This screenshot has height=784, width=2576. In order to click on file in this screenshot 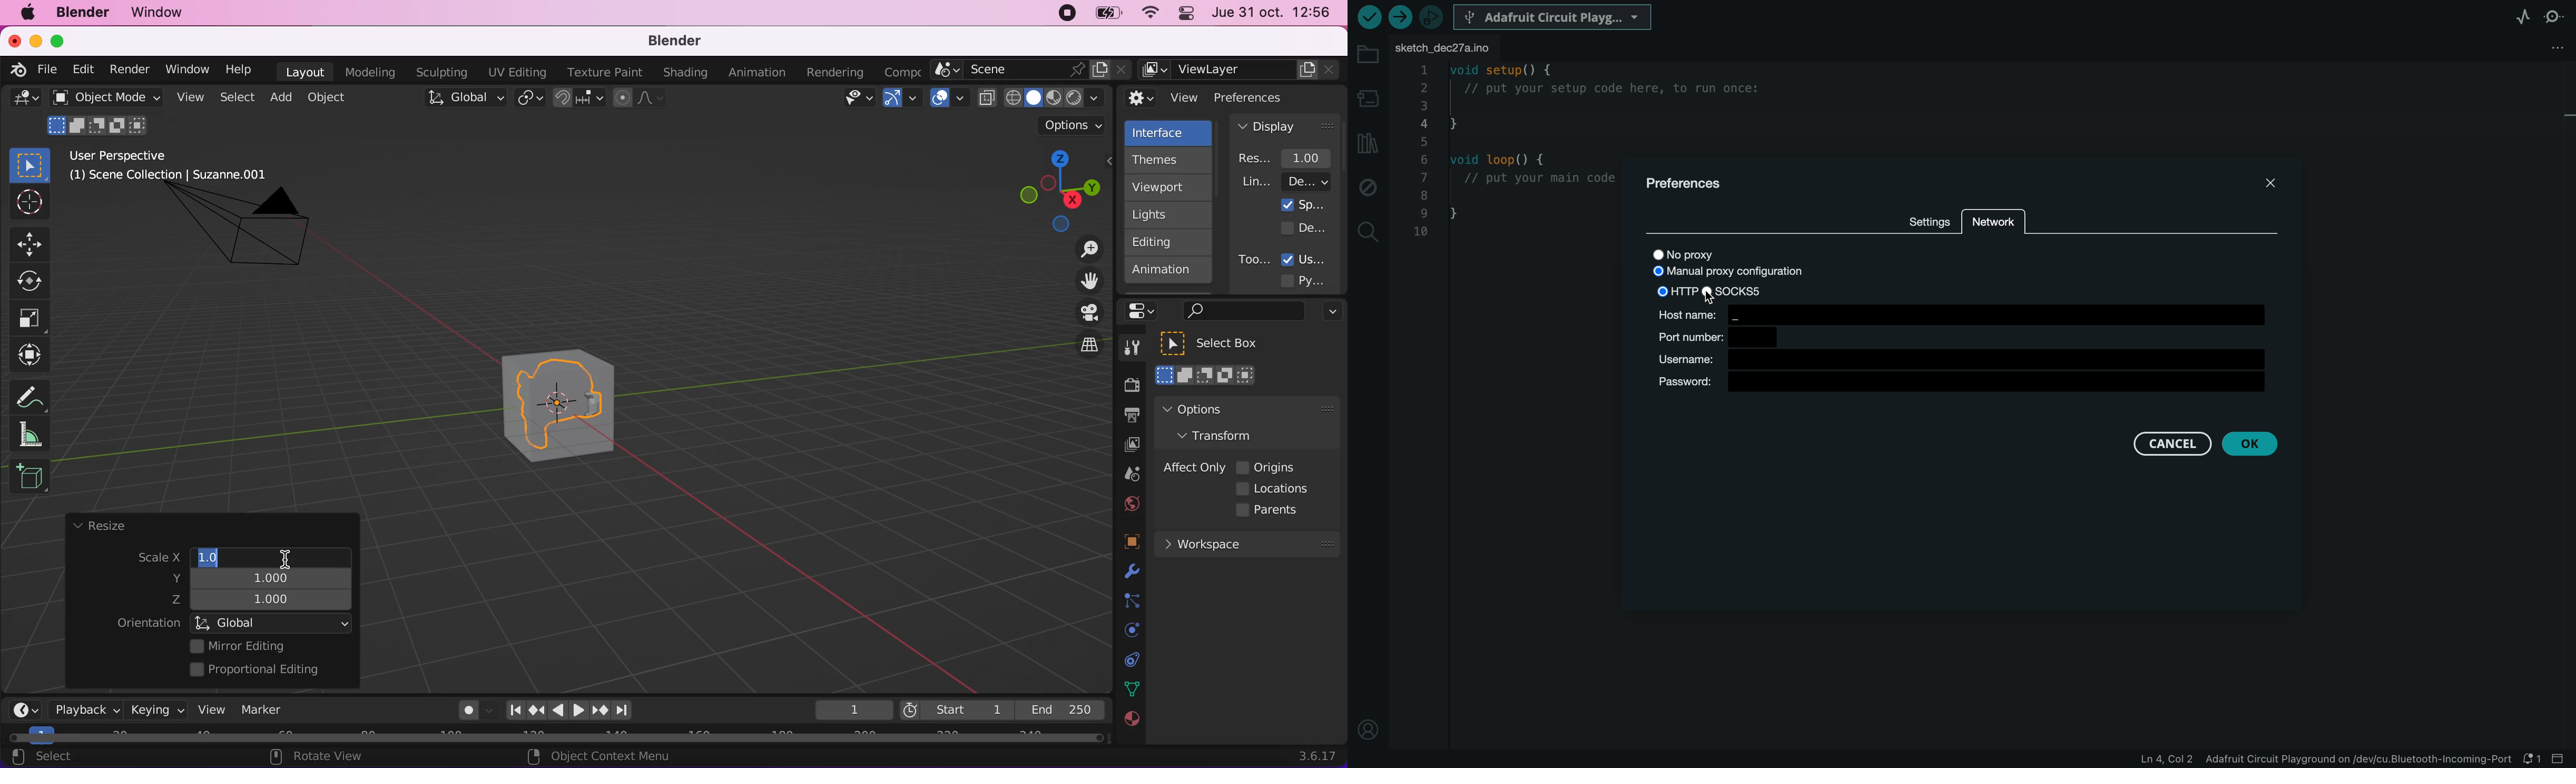, I will do `click(45, 70)`.